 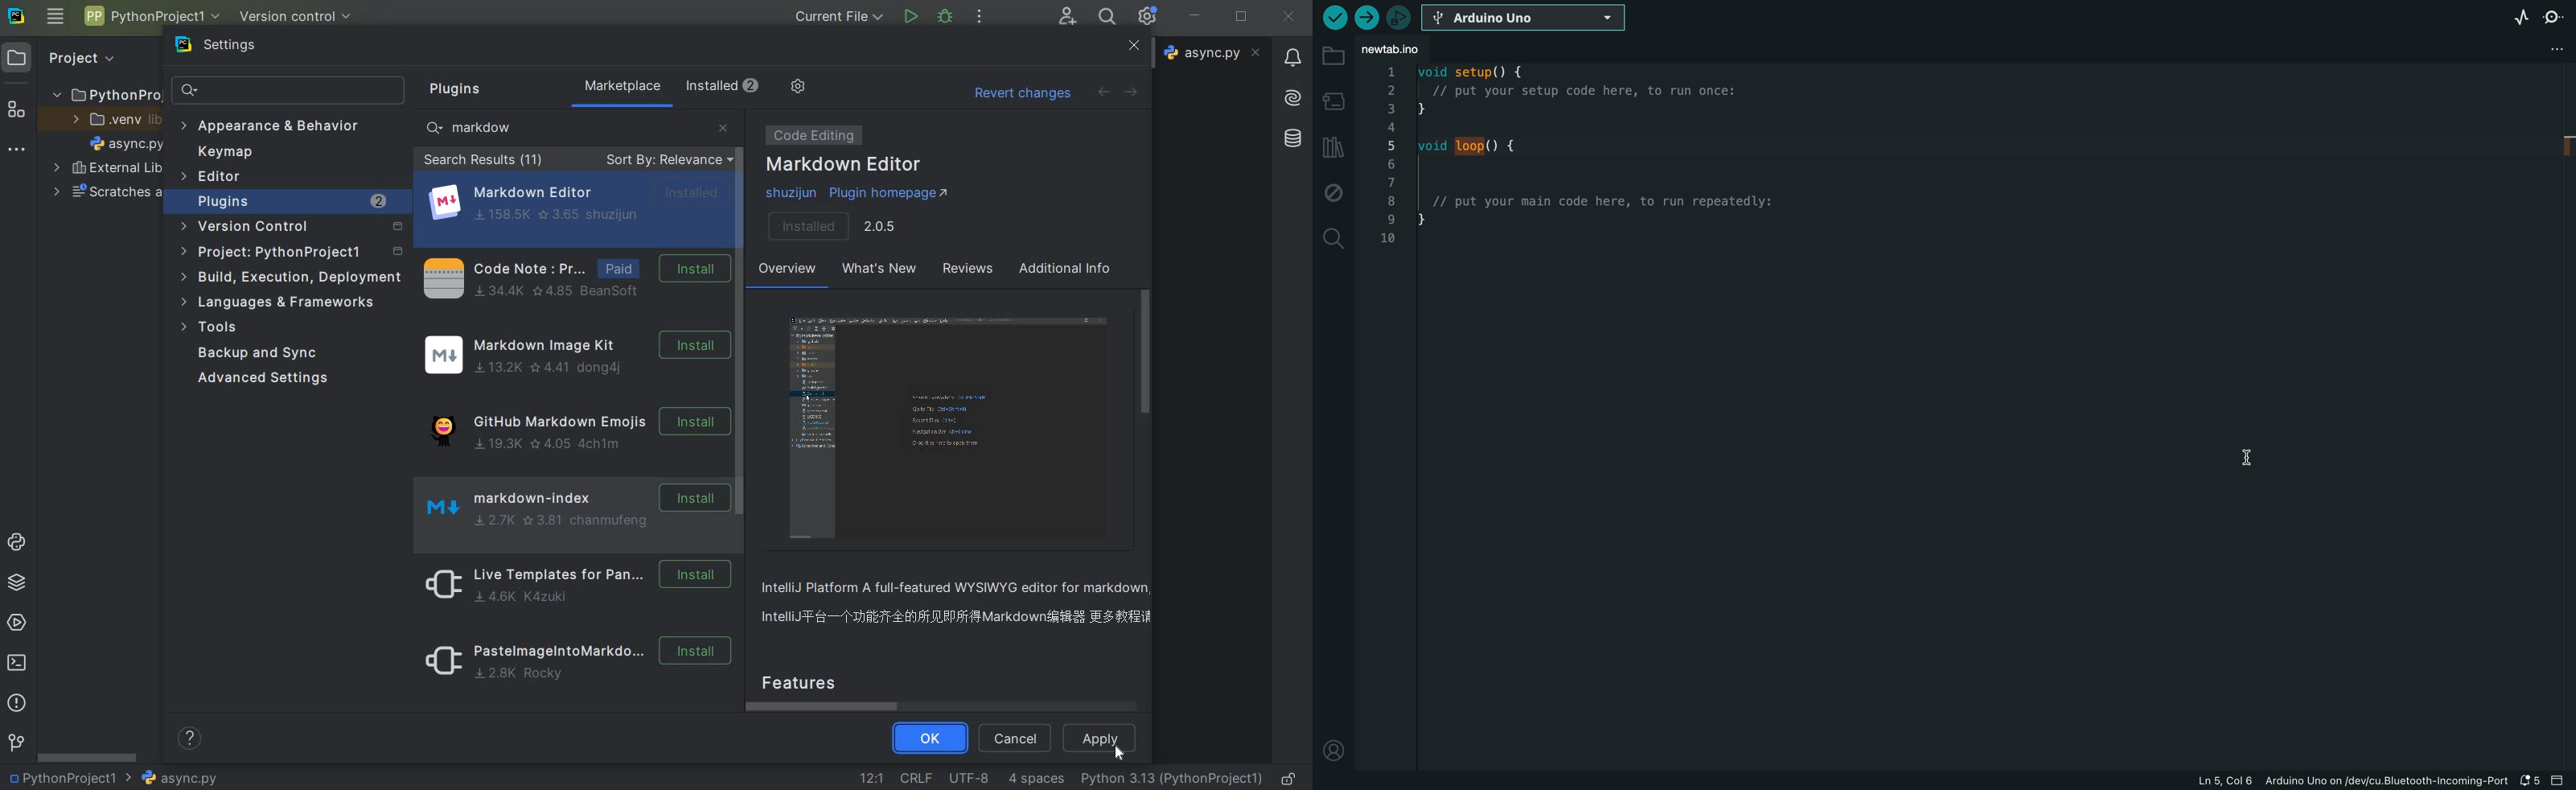 What do you see at coordinates (1133, 46) in the screenshot?
I see `close` at bounding box center [1133, 46].